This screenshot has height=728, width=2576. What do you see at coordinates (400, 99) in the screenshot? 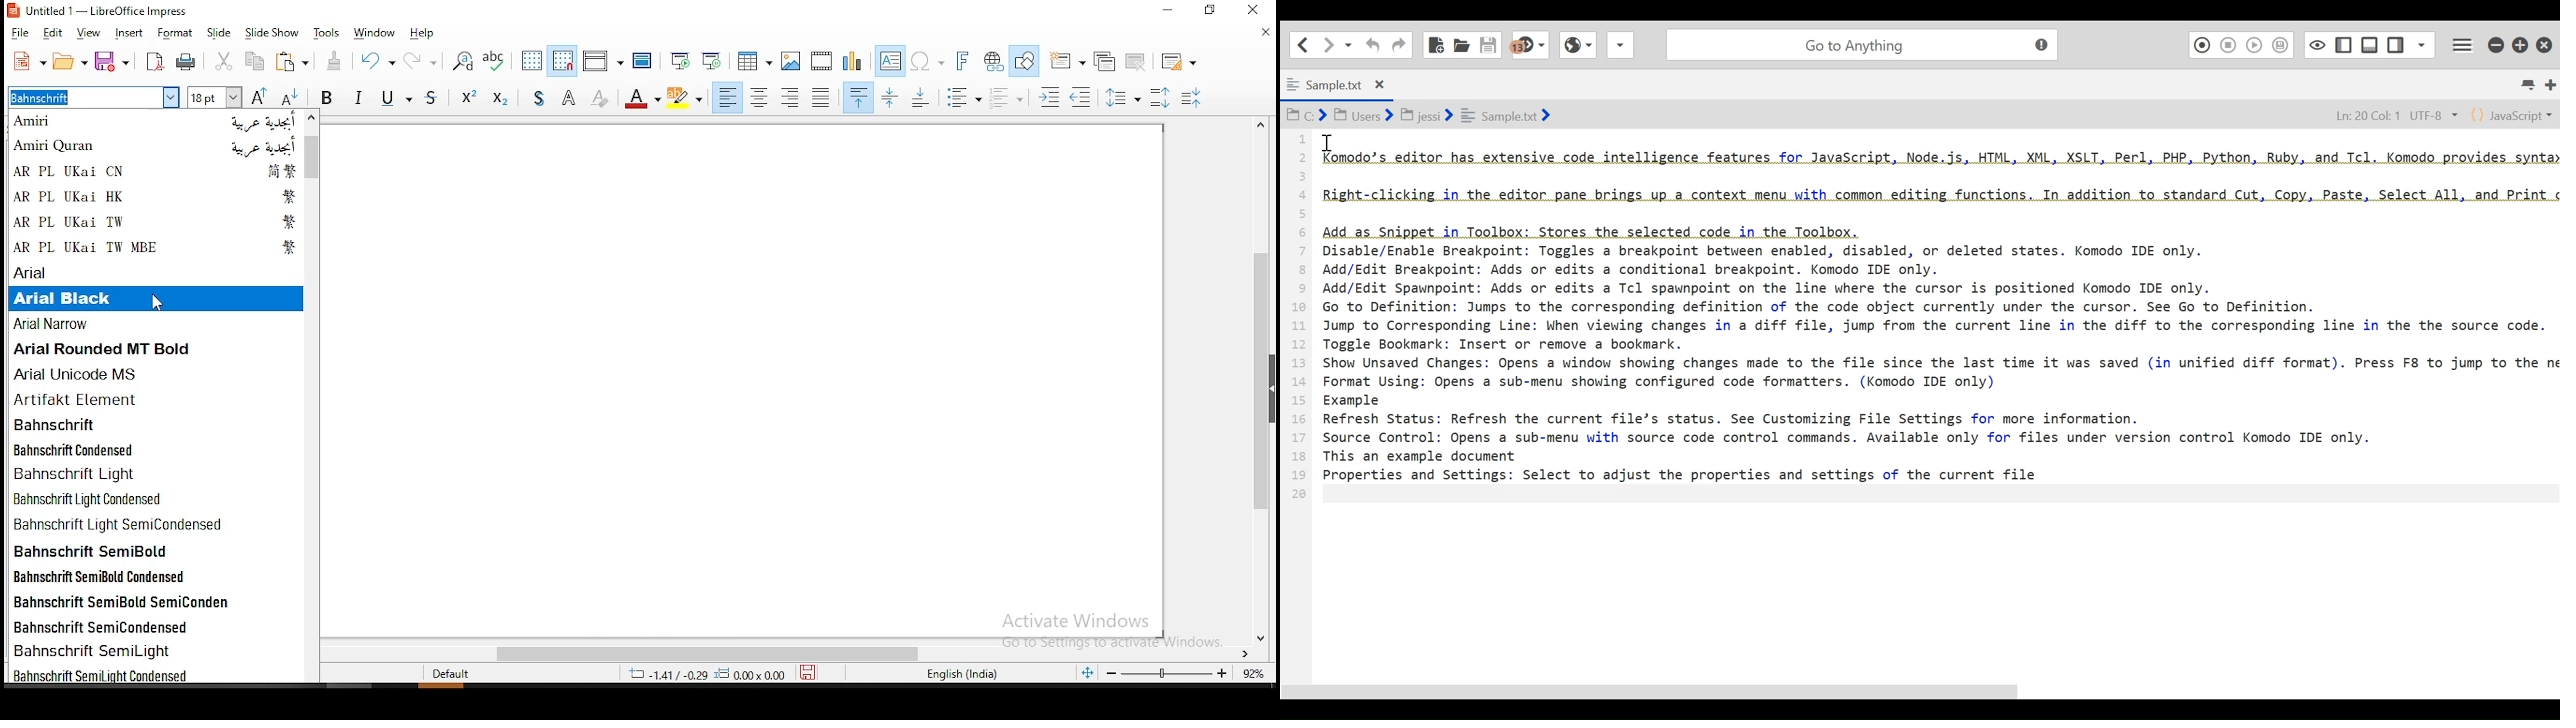
I see `underline` at bounding box center [400, 99].